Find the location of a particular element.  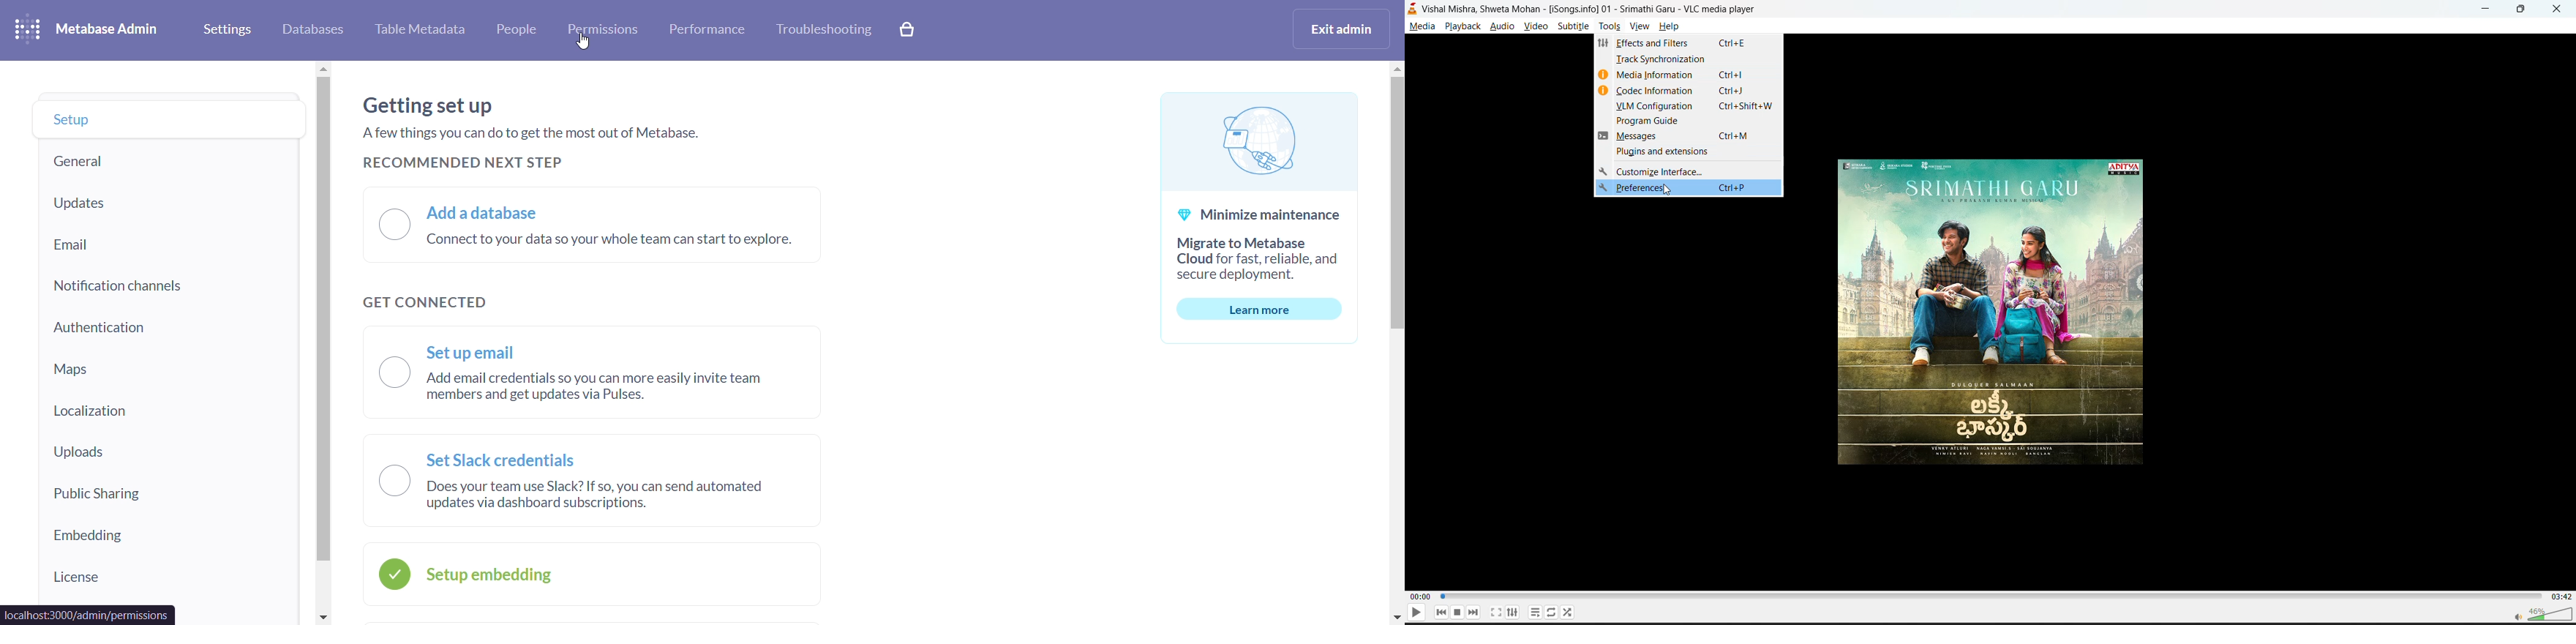

maps is located at coordinates (168, 364).